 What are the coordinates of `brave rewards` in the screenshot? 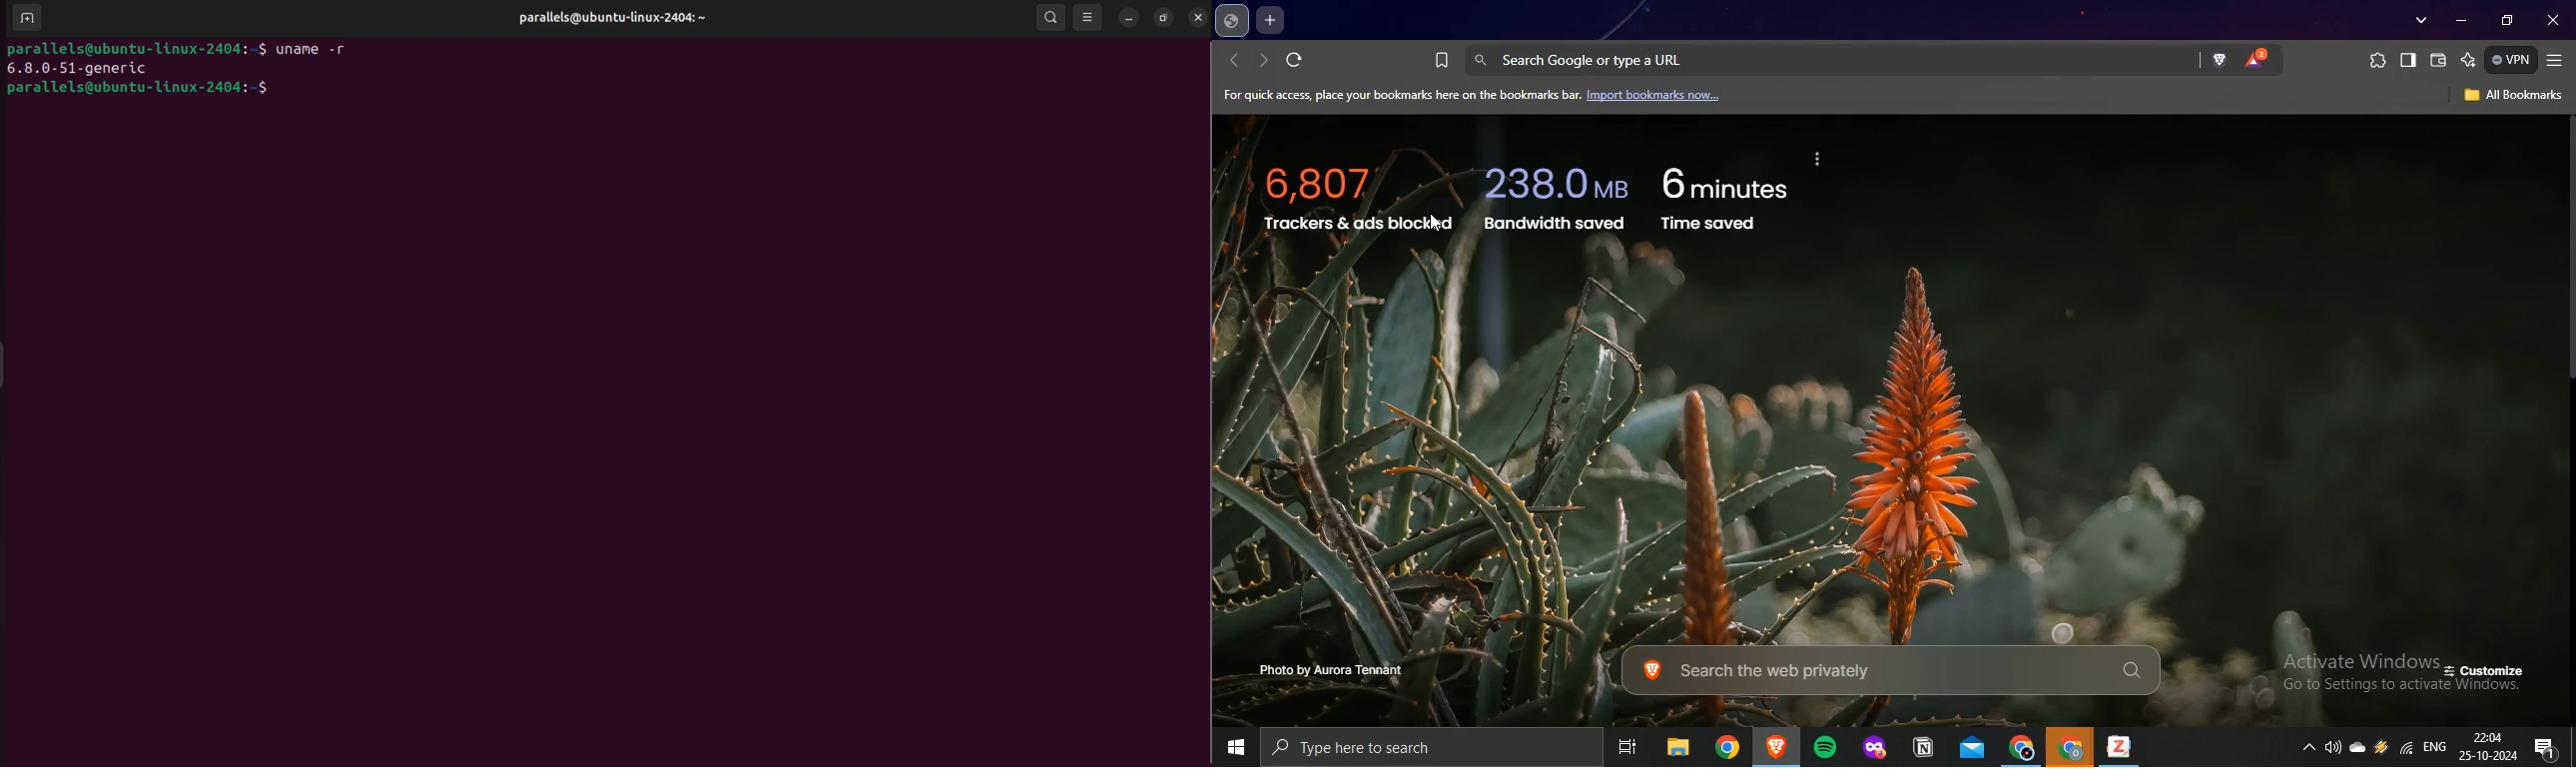 It's located at (2256, 58).